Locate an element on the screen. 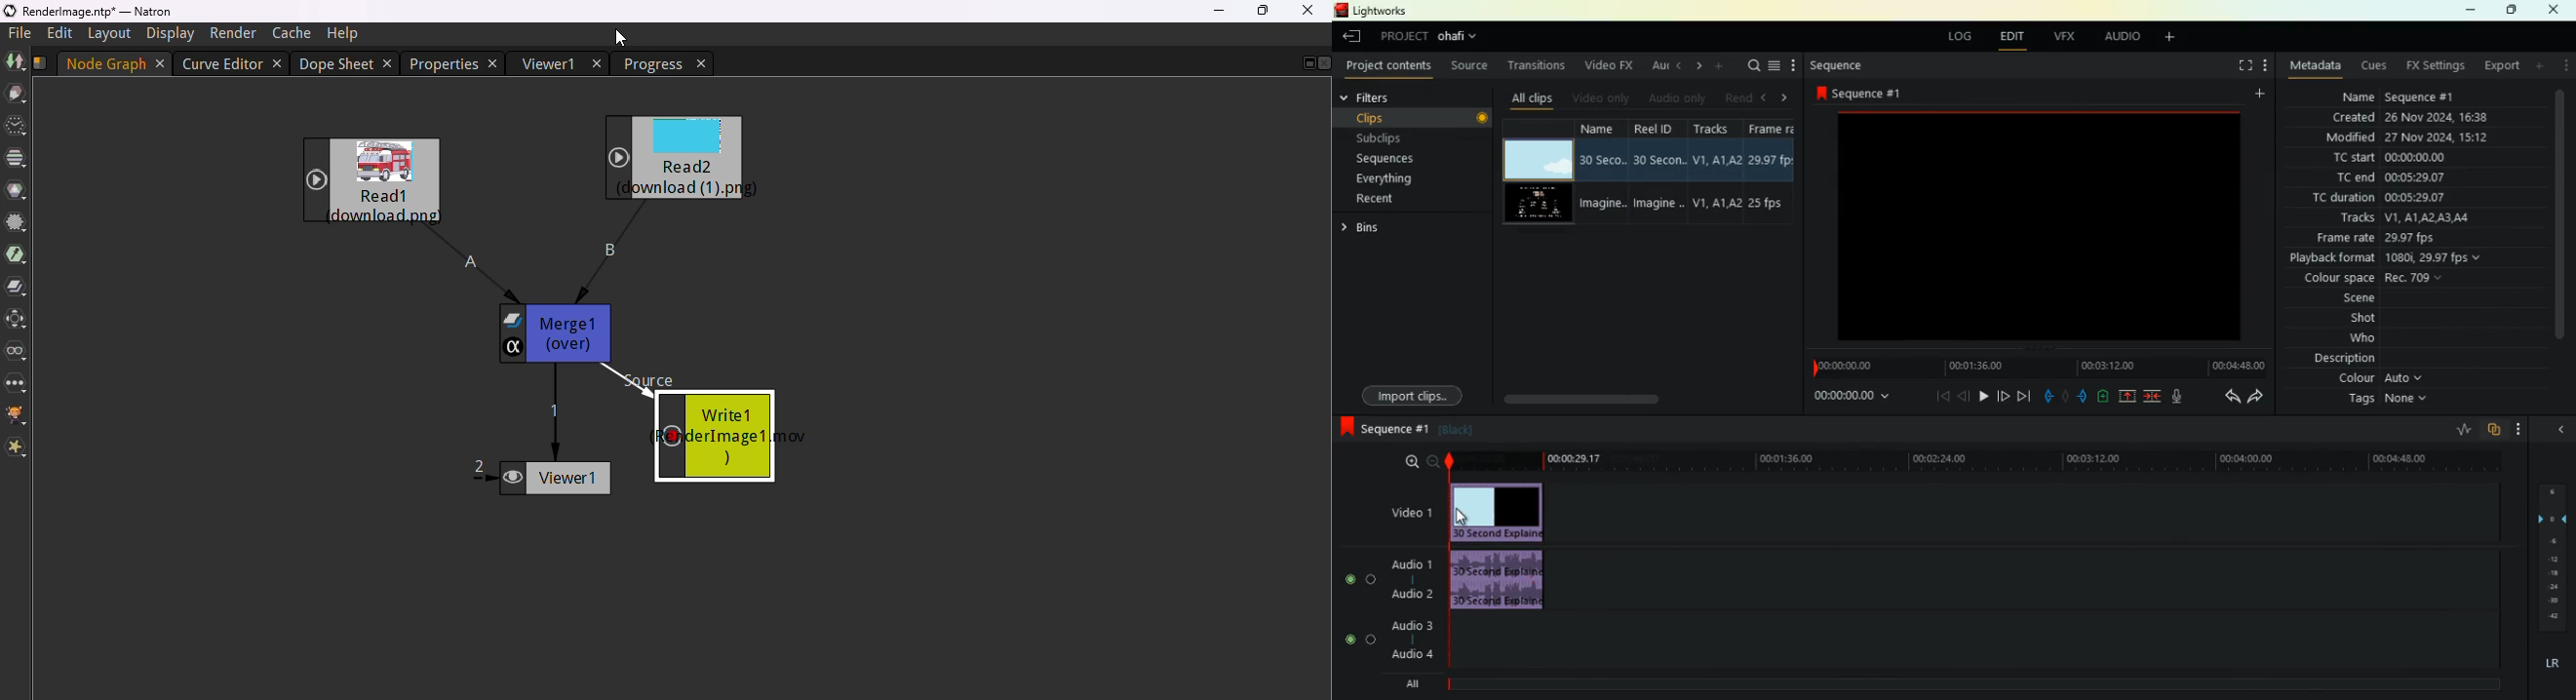  rate is located at coordinates (2463, 431).